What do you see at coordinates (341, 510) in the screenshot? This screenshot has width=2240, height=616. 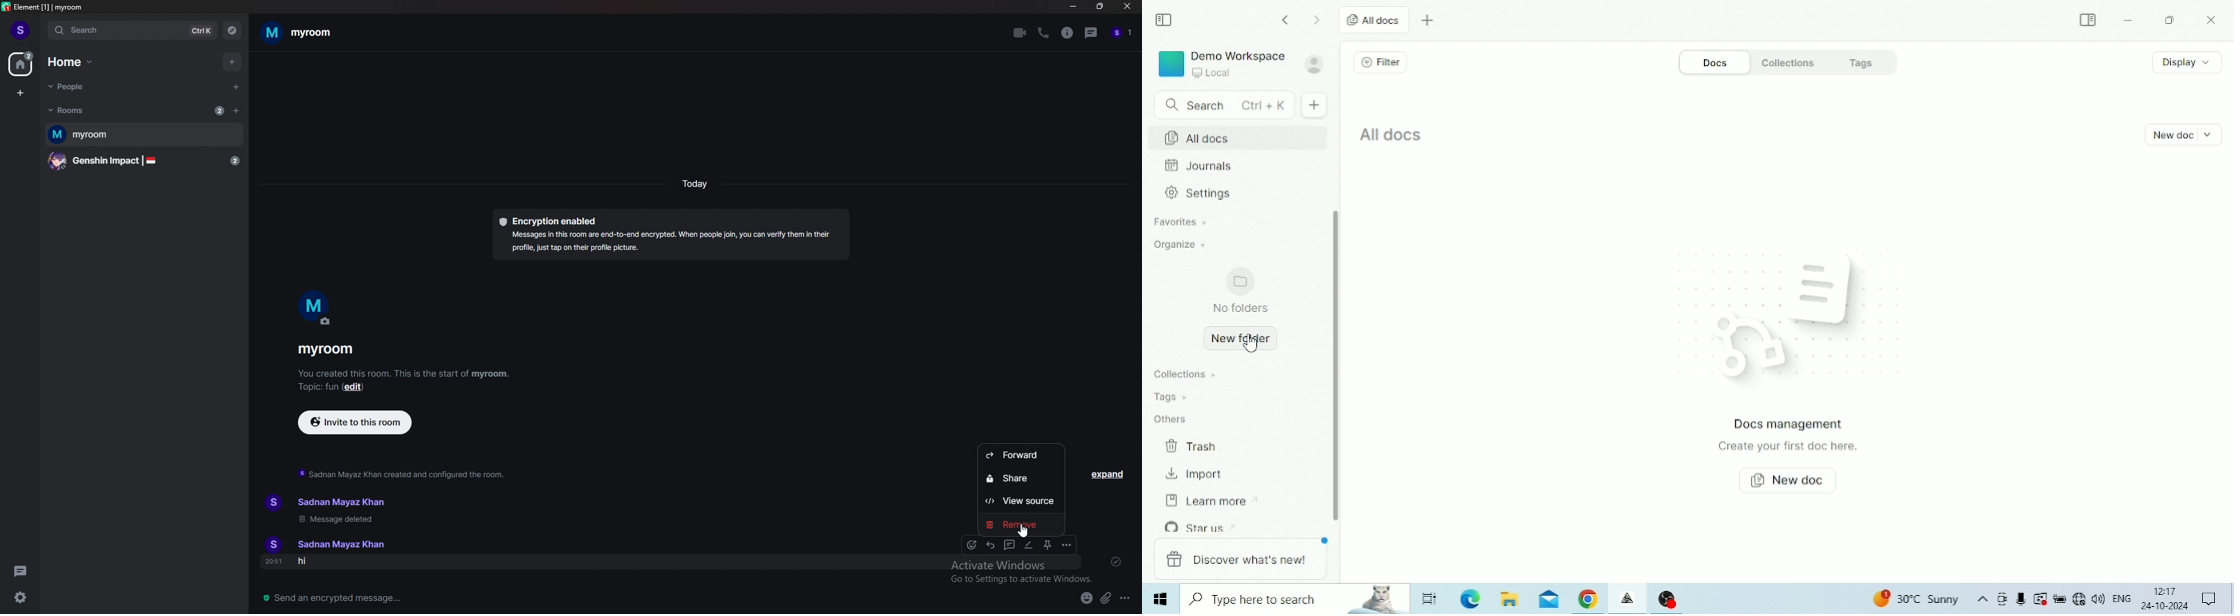 I see `sadan mayaz khan message deleted` at bounding box center [341, 510].